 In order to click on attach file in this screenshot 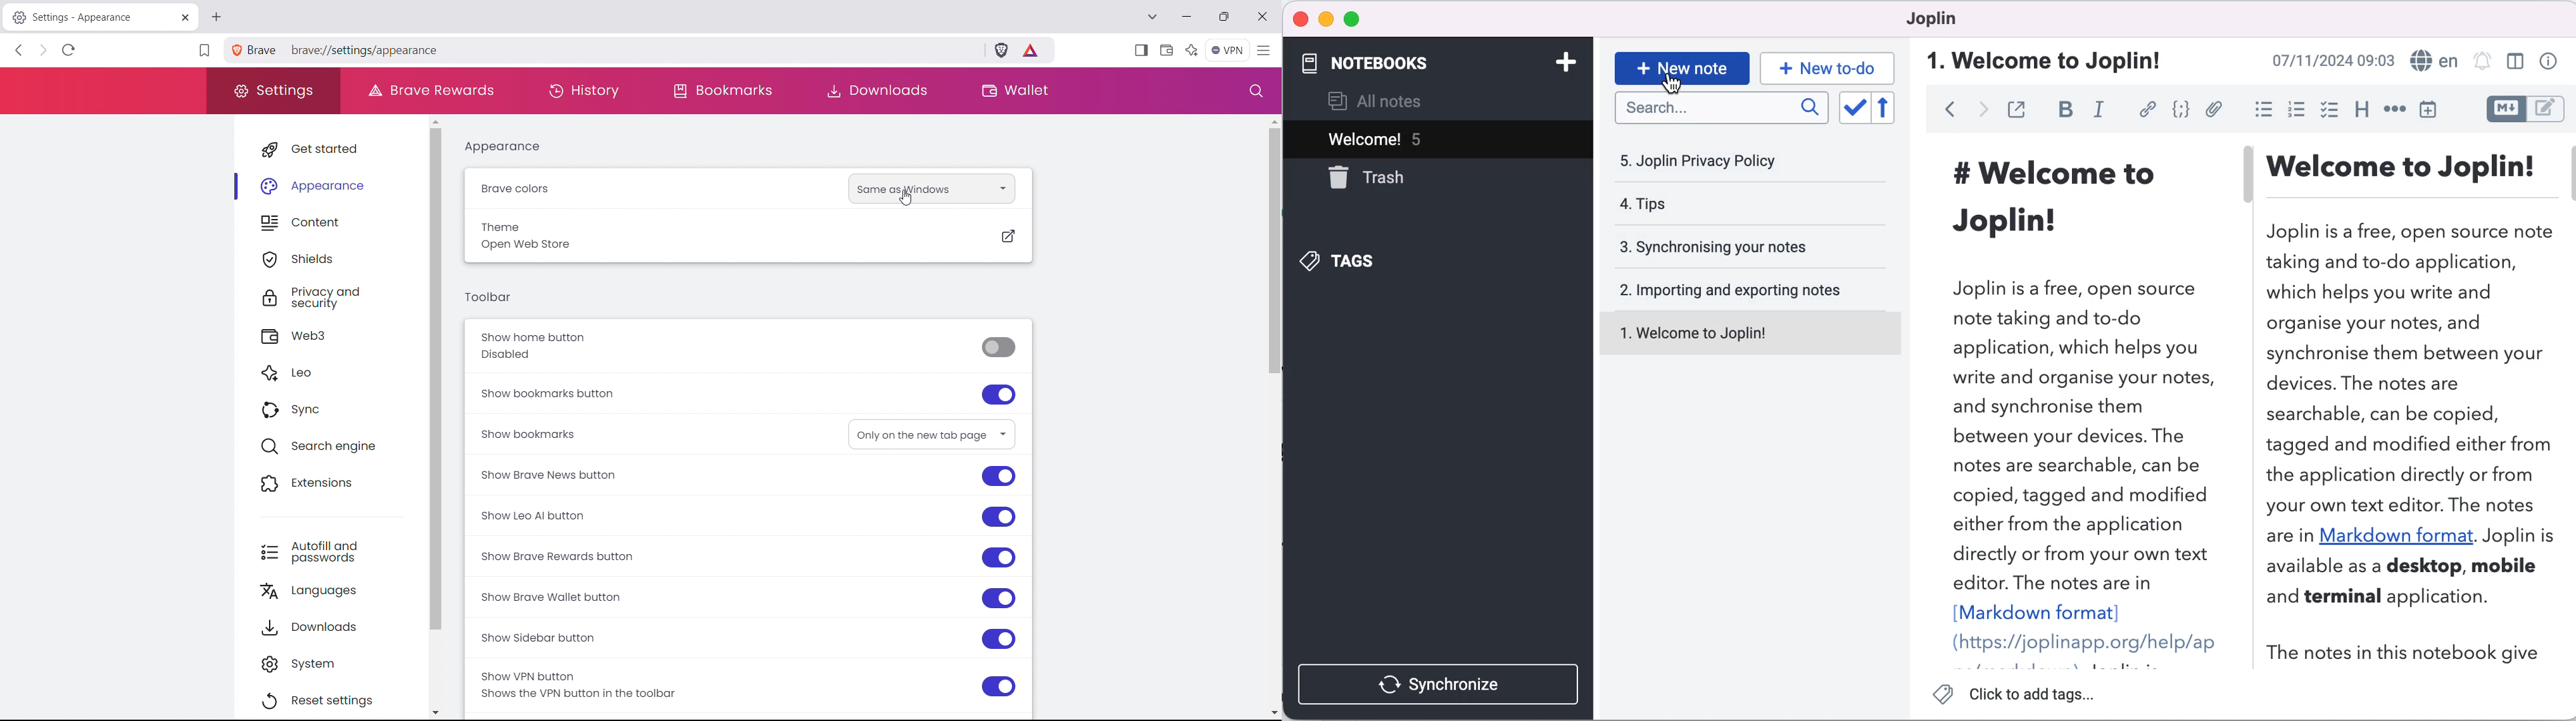, I will do `click(2215, 111)`.